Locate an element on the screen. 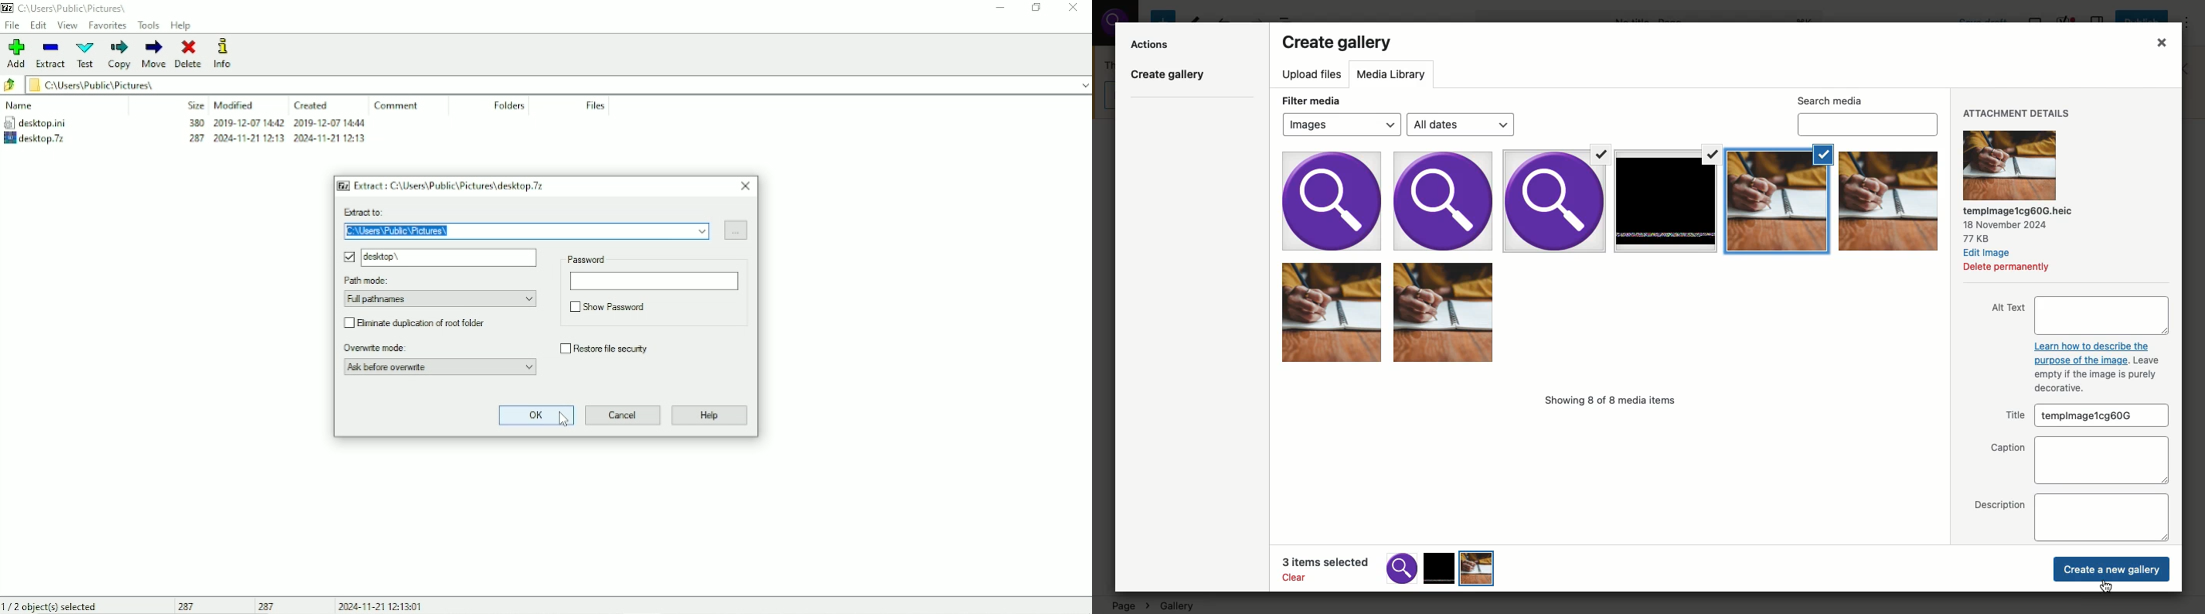 The image size is (2212, 616). Bi Extract: C\Users\Publhe\ Pictures desktop. 7: is located at coordinates (454, 186).